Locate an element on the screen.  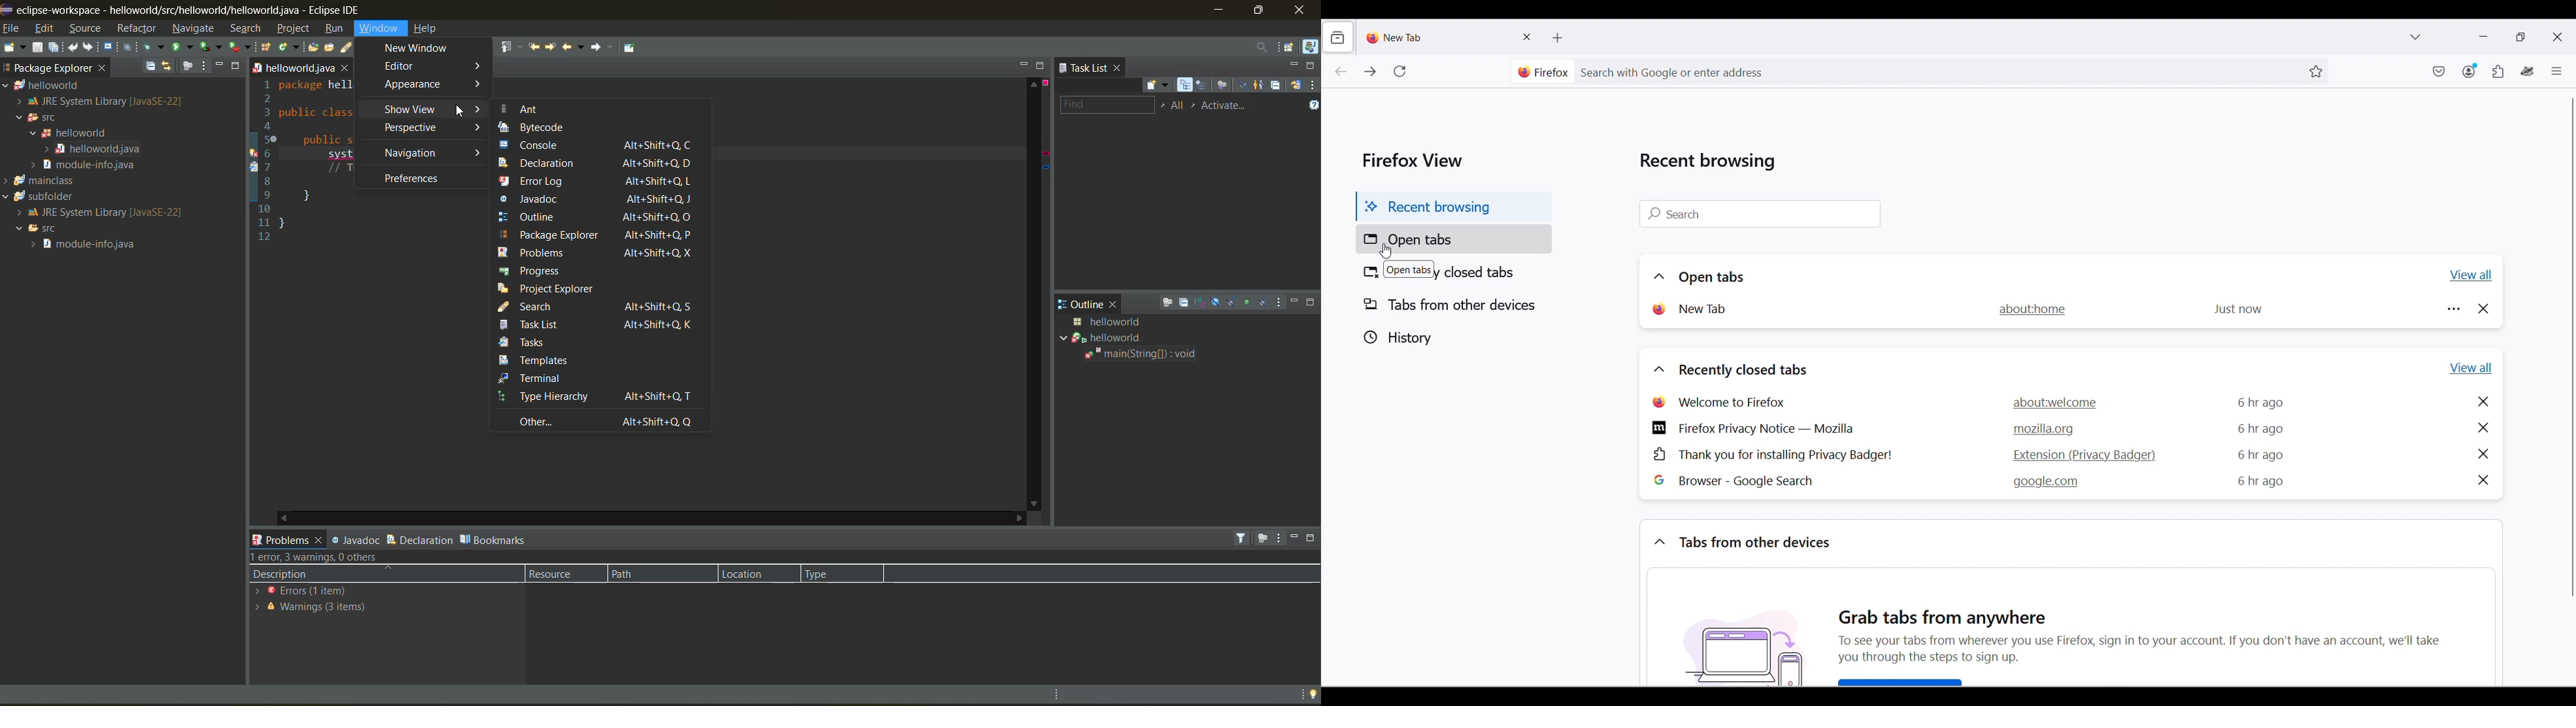
open type is located at coordinates (314, 48).